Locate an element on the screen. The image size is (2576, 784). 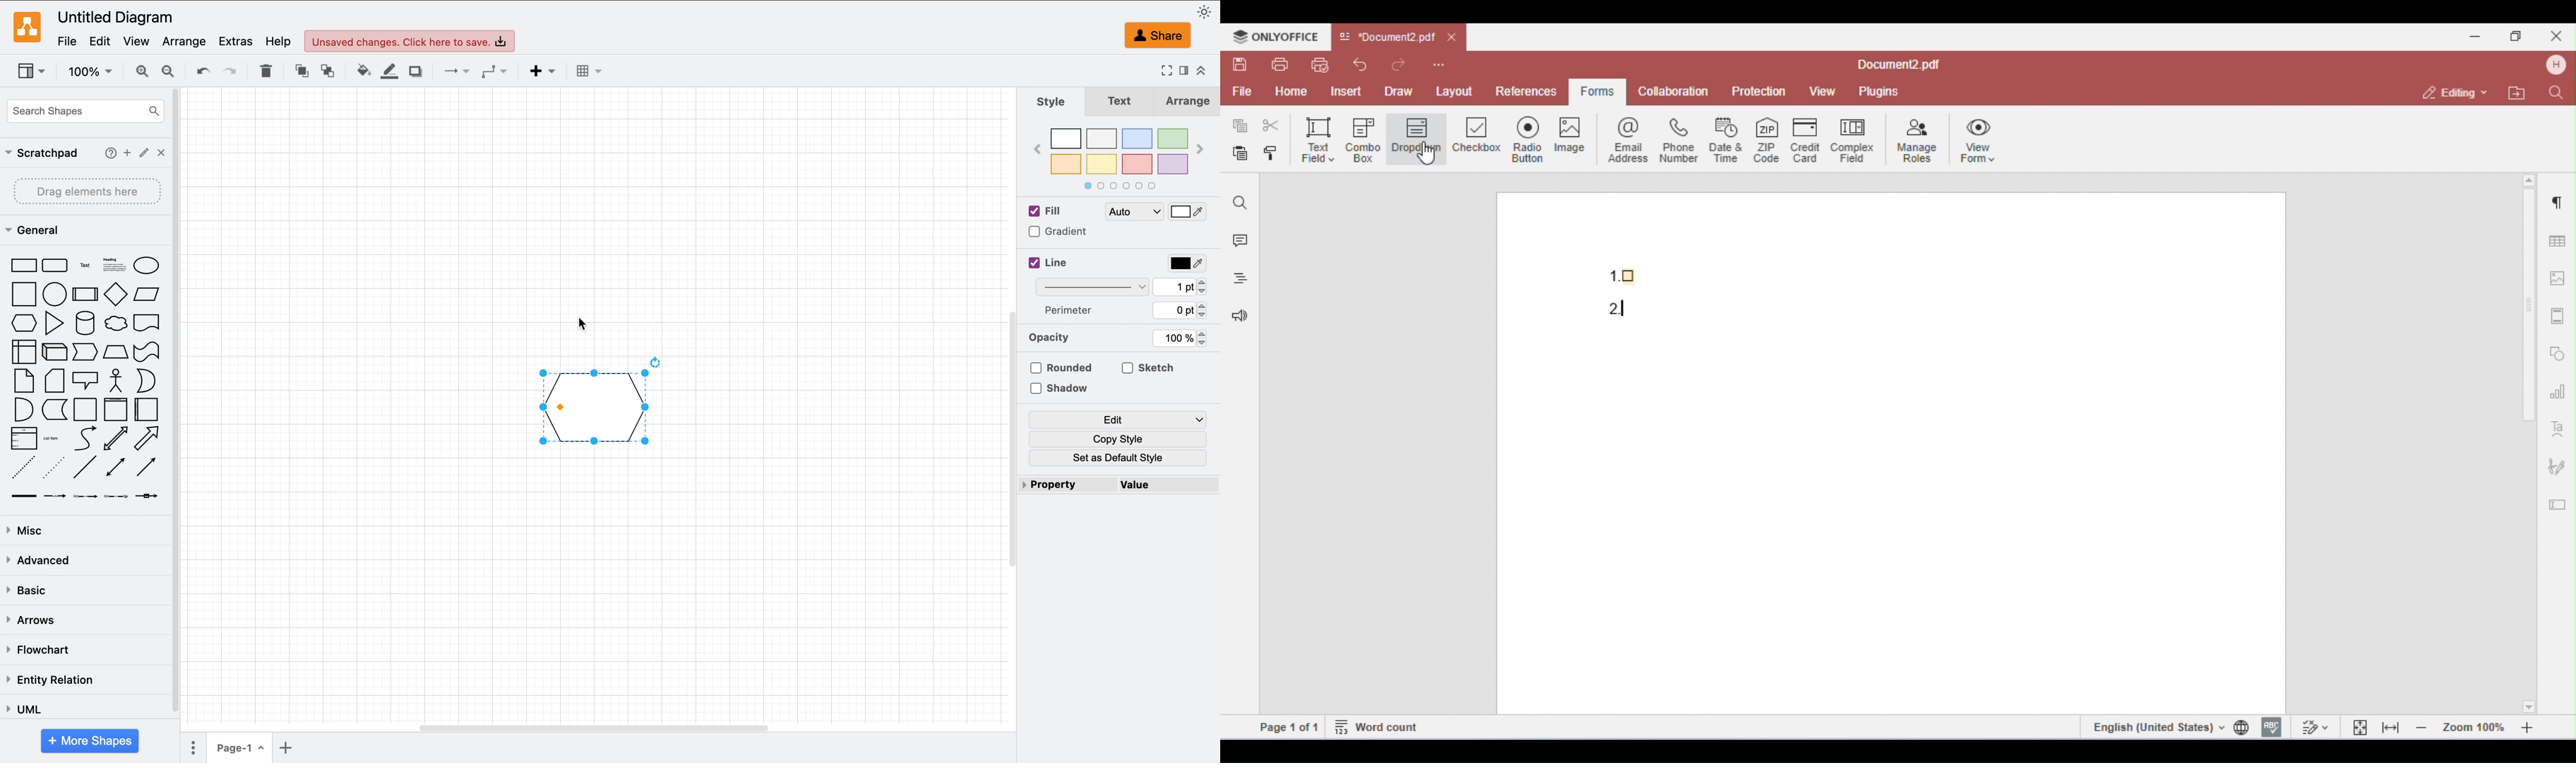
card is located at coordinates (54, 380).